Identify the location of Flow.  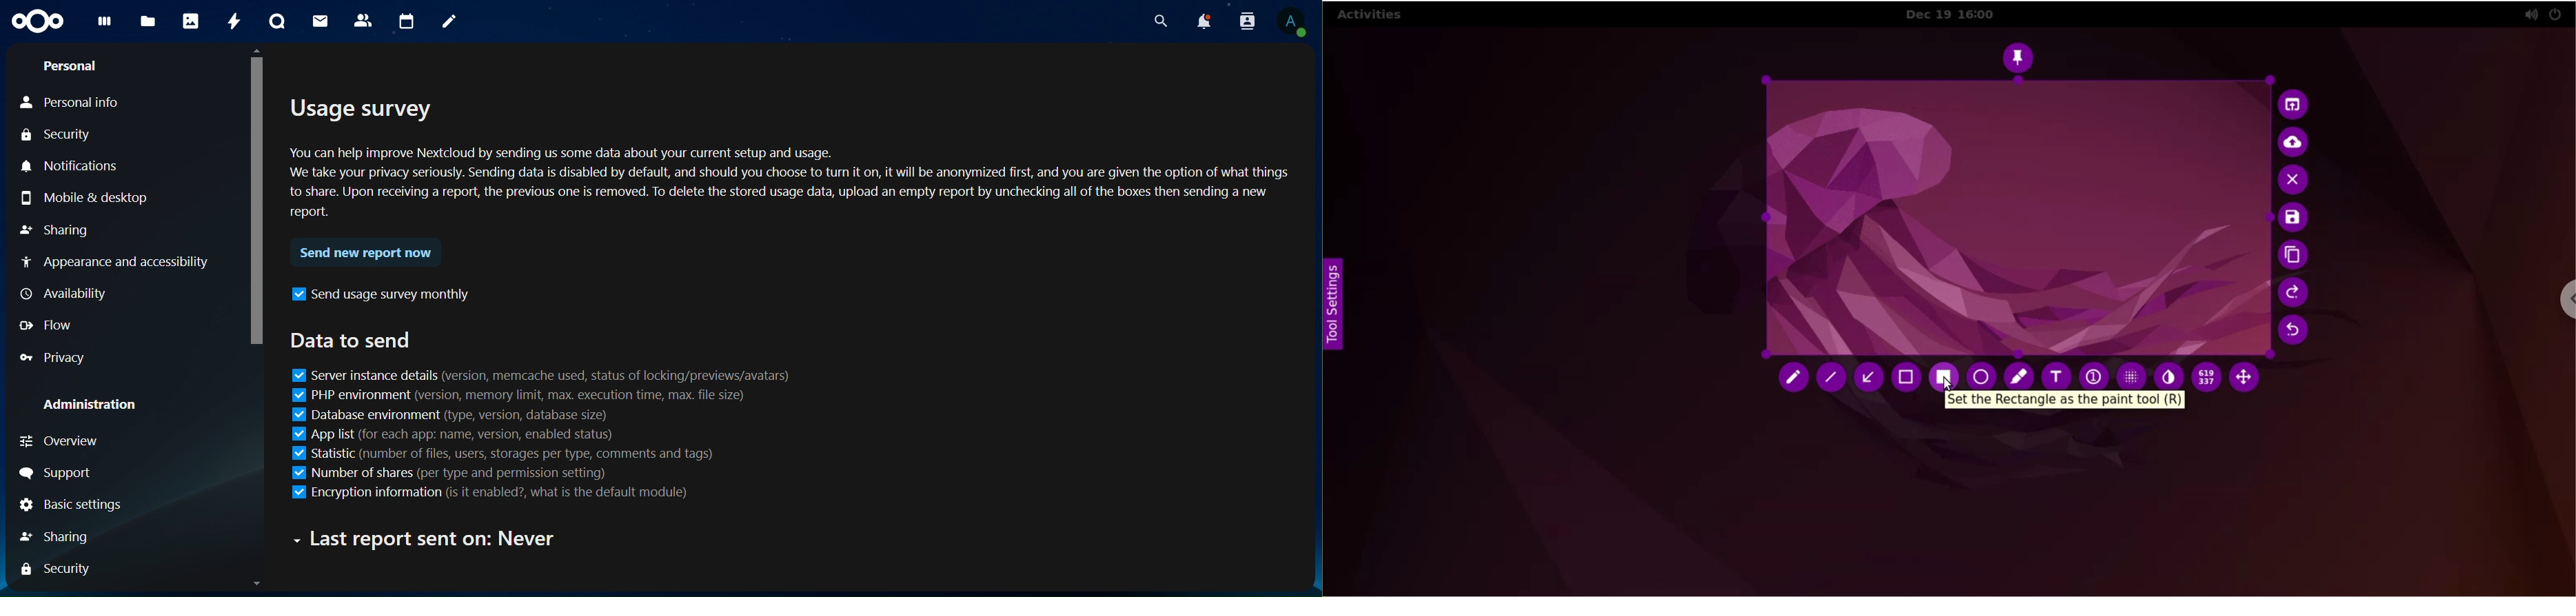
(48, 326).